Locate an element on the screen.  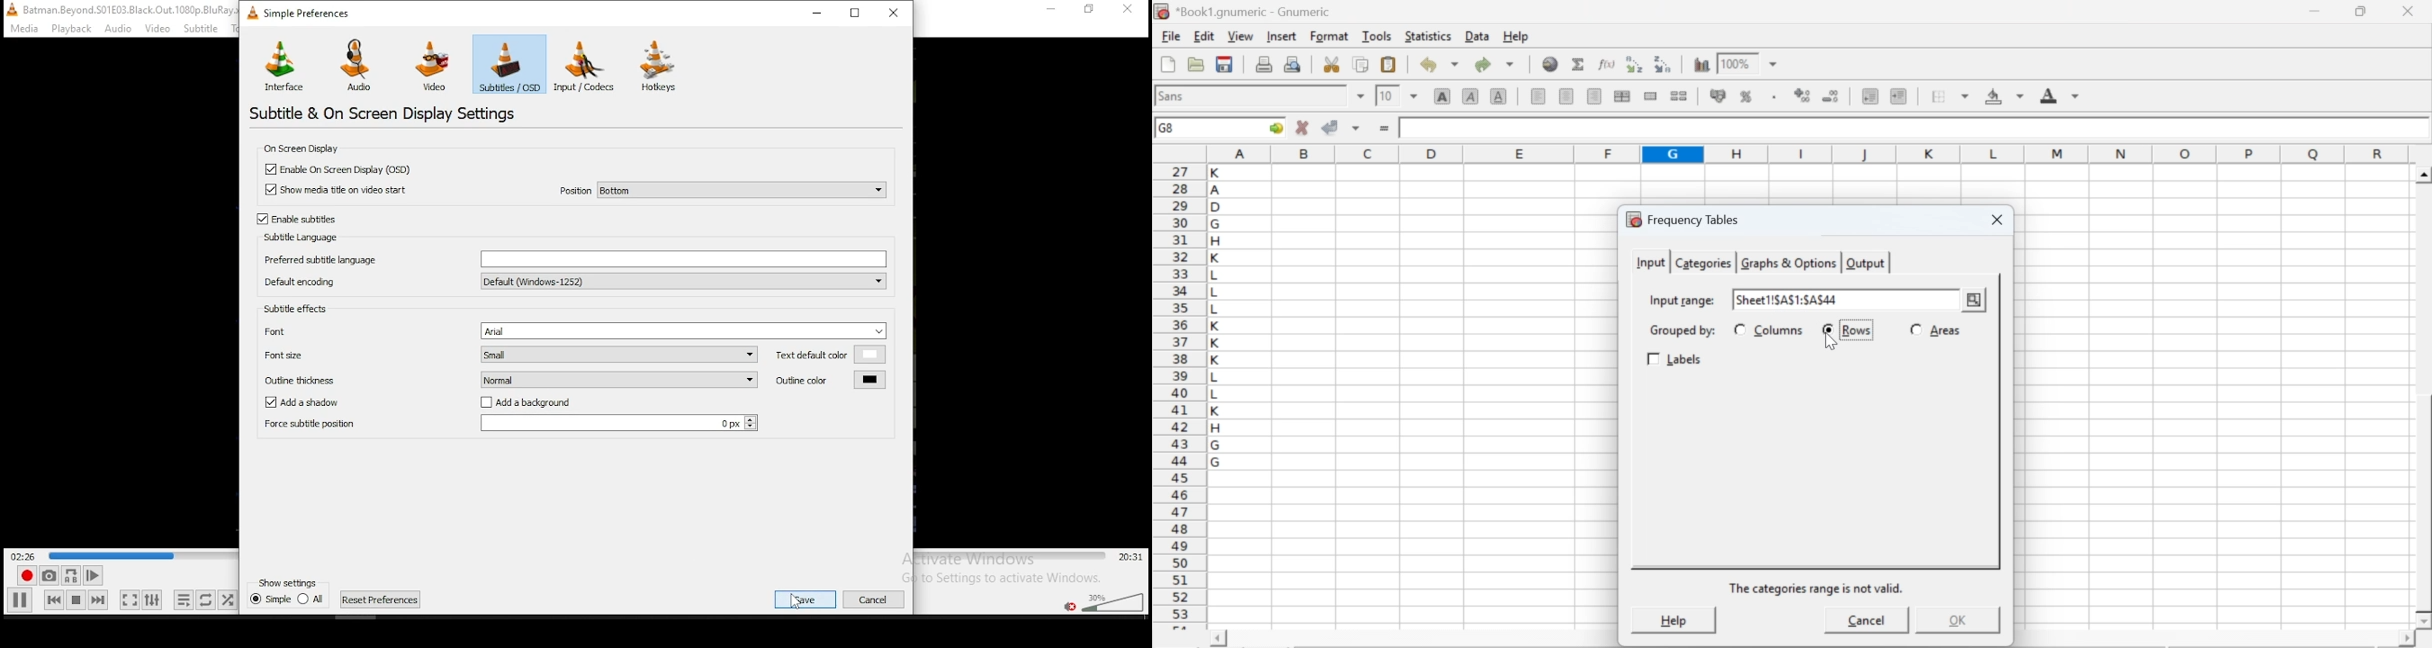
insert hyperlink is located at coordinates (1551, 64).